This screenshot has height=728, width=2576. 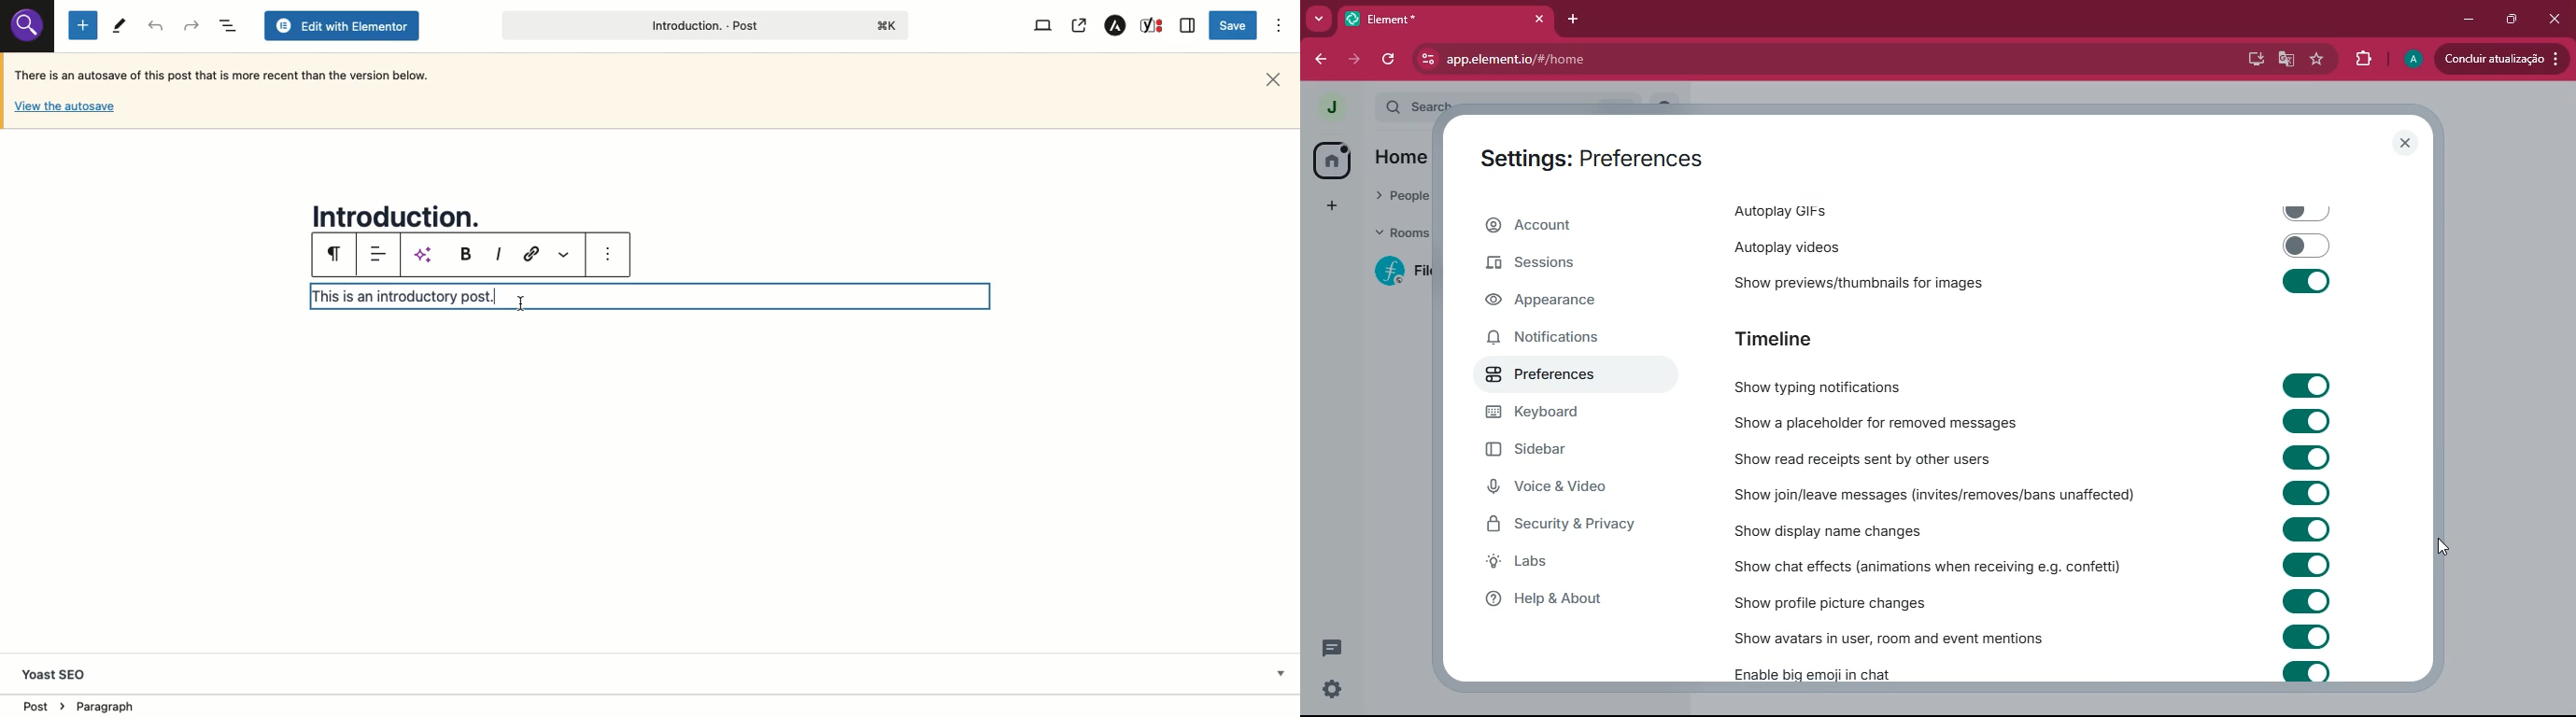 What do you see at coordinates (1554, 268) in the screenshot?
I see `sessions` at bounding box center [1554, 268].